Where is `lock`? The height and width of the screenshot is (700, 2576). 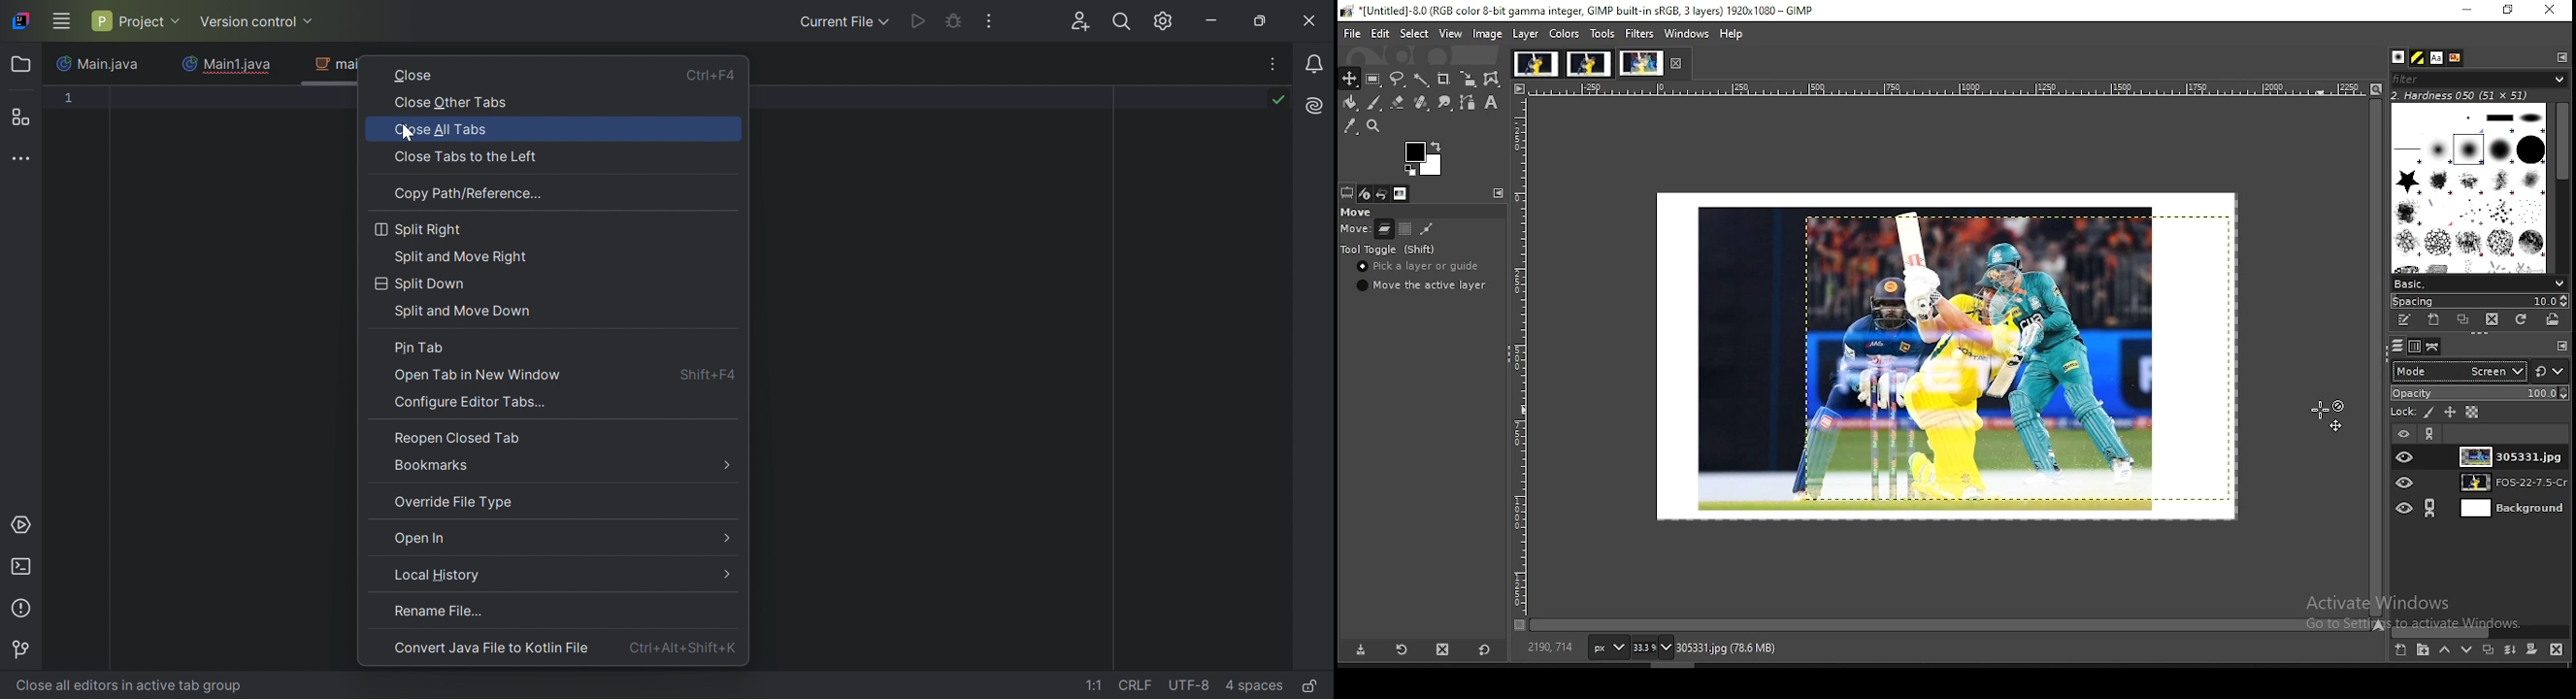
lock is located at coordinates (2405, 412).